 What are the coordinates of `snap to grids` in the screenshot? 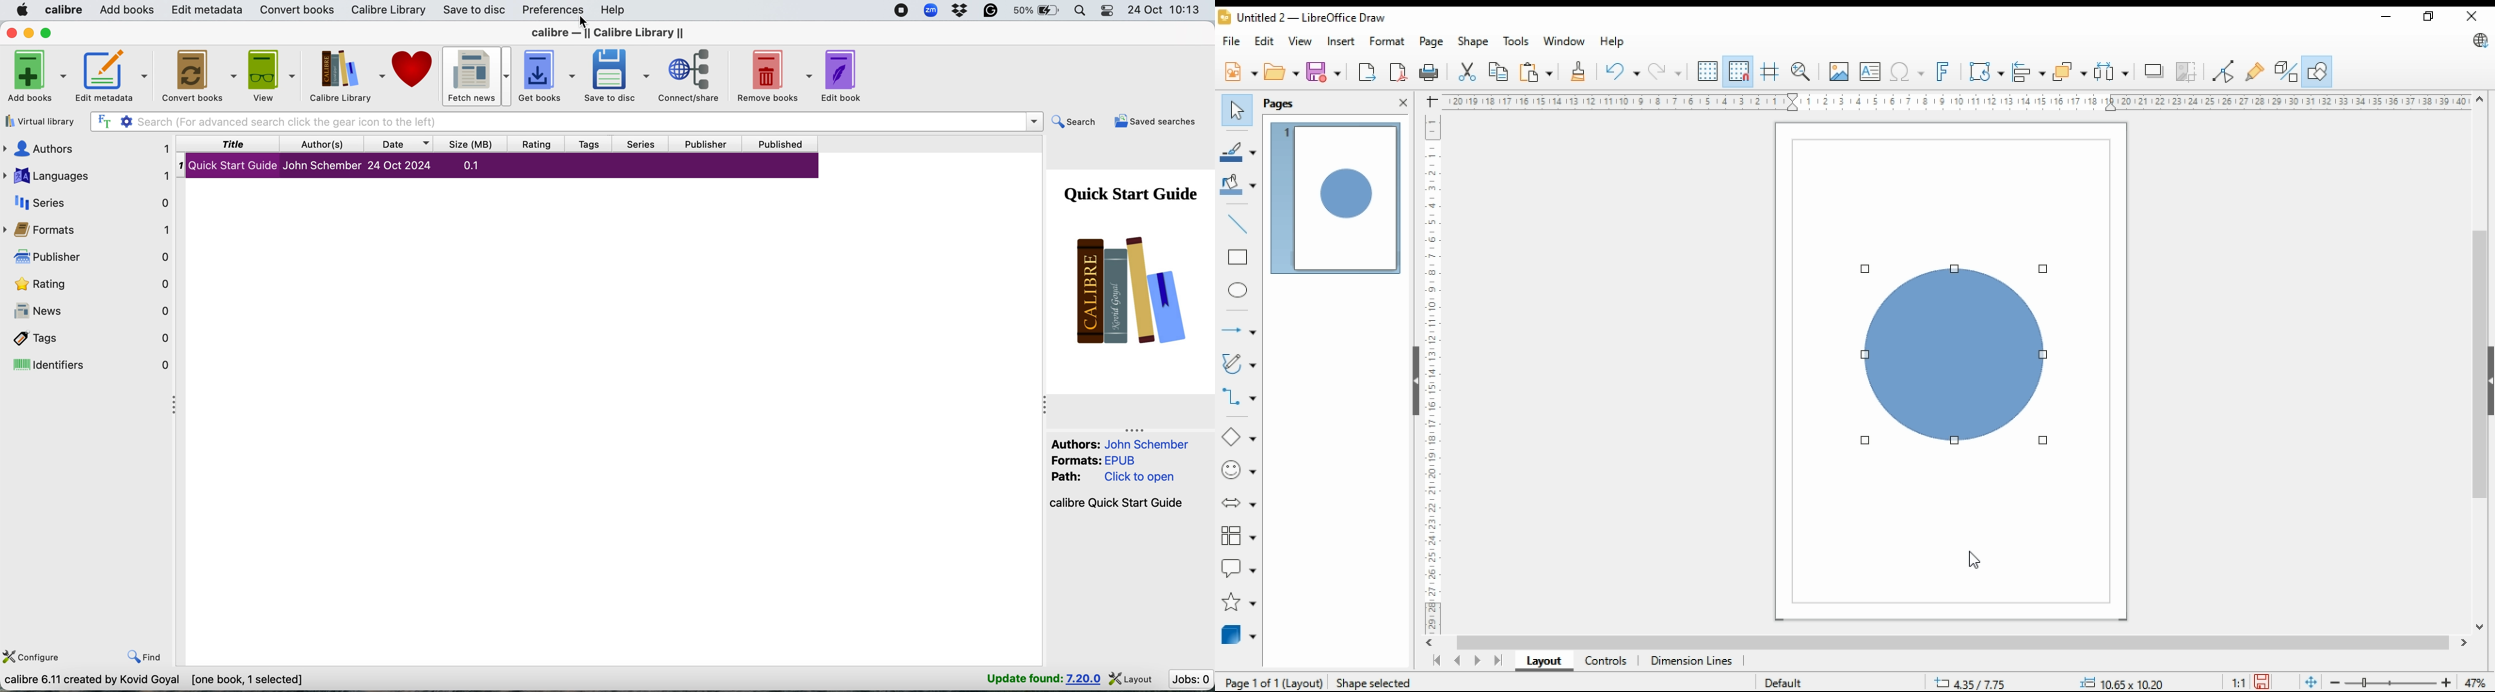 It's located at (1739, 72).